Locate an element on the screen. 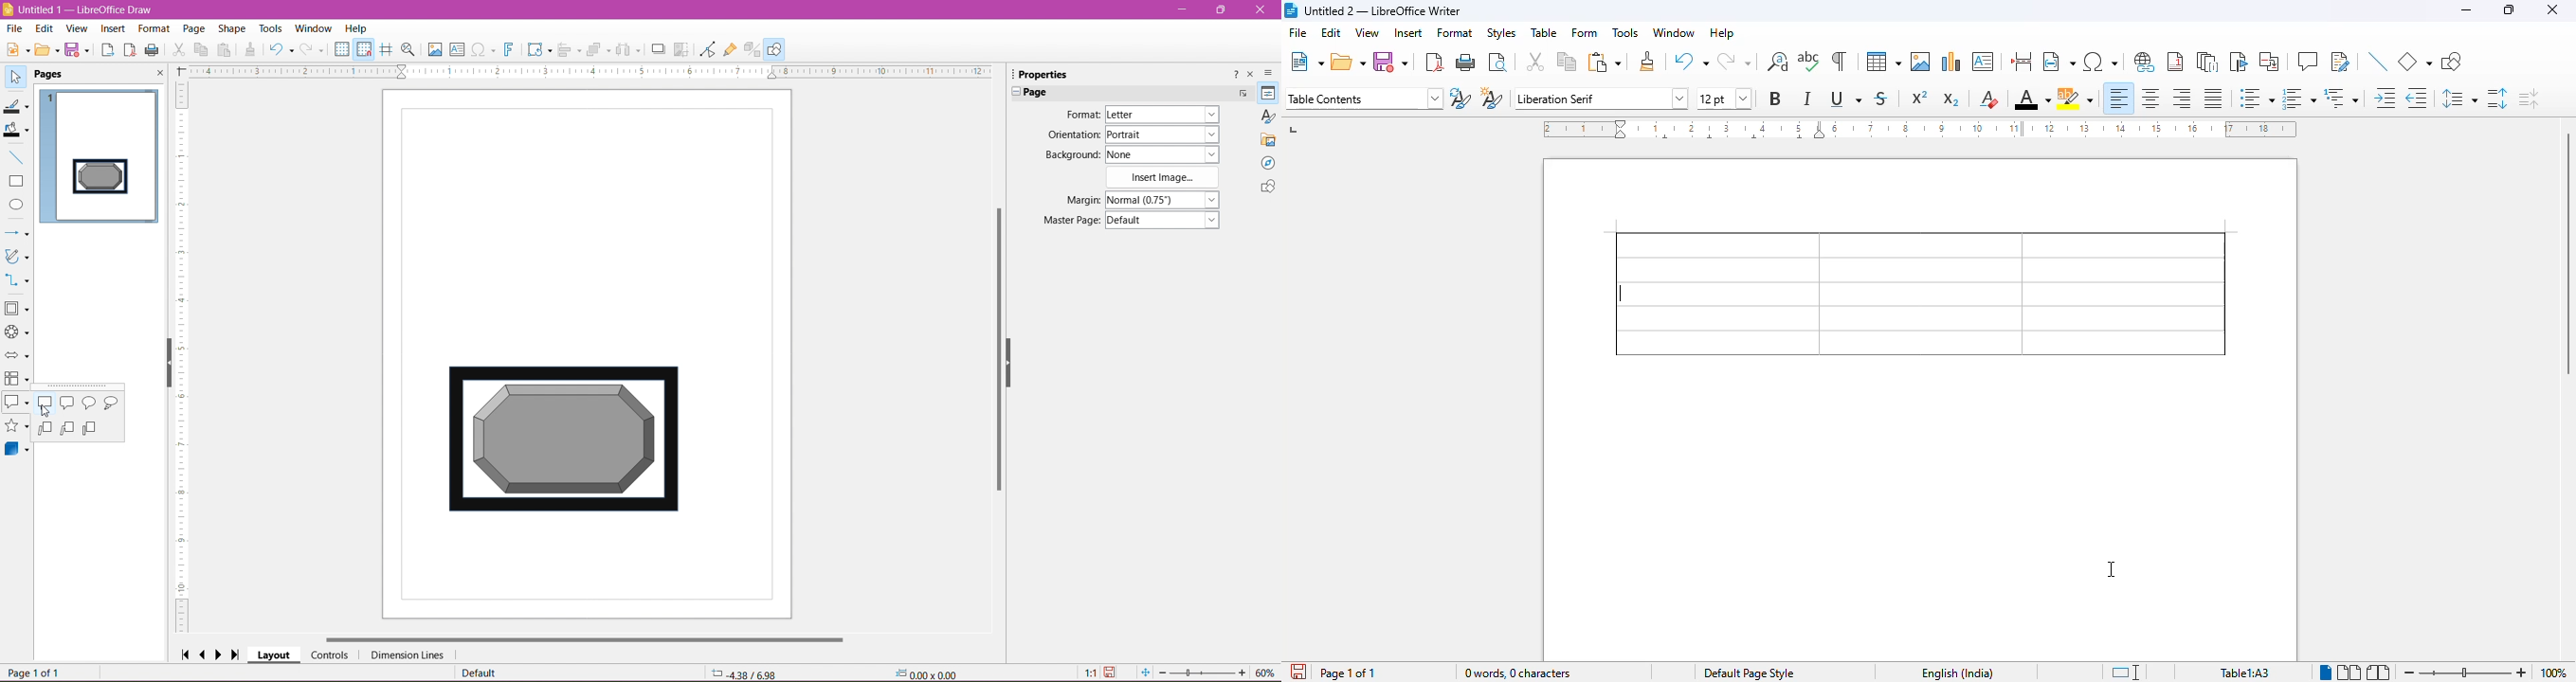 This screenshot has height=700, width=2576. Crop Image is located at coordinates (682, 49).